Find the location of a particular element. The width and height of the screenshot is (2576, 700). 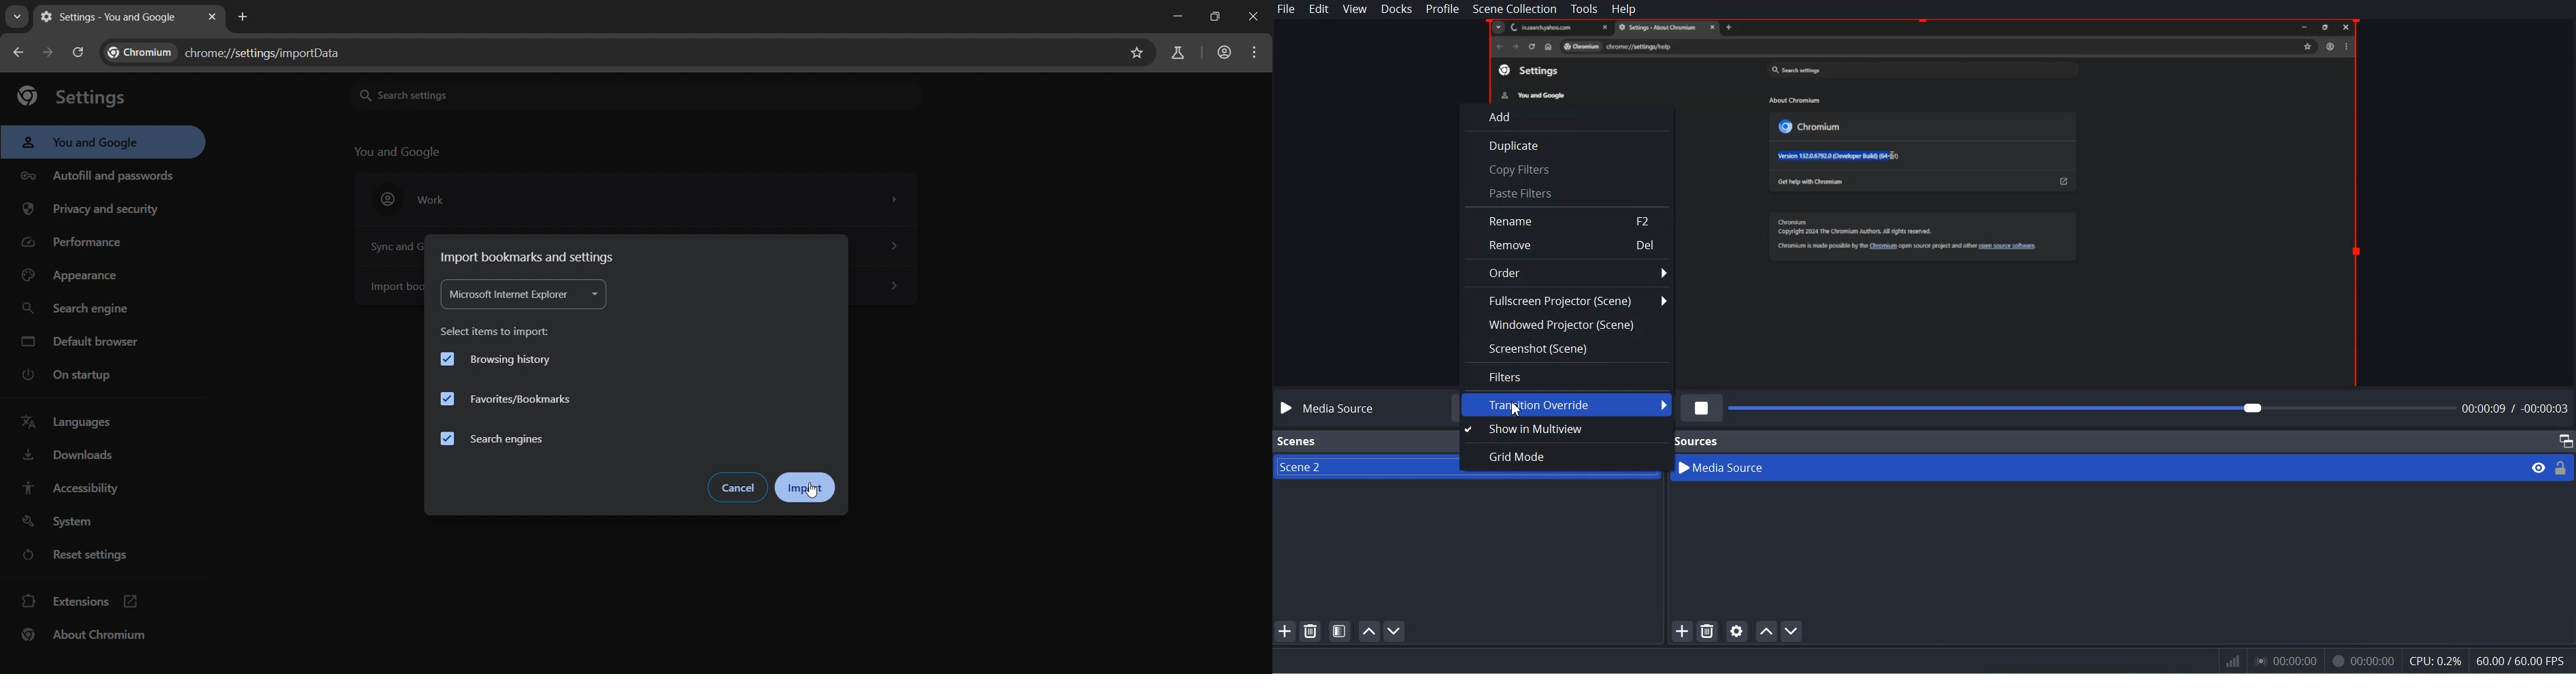

Grid Mode is located at coordinates (1562, 457).